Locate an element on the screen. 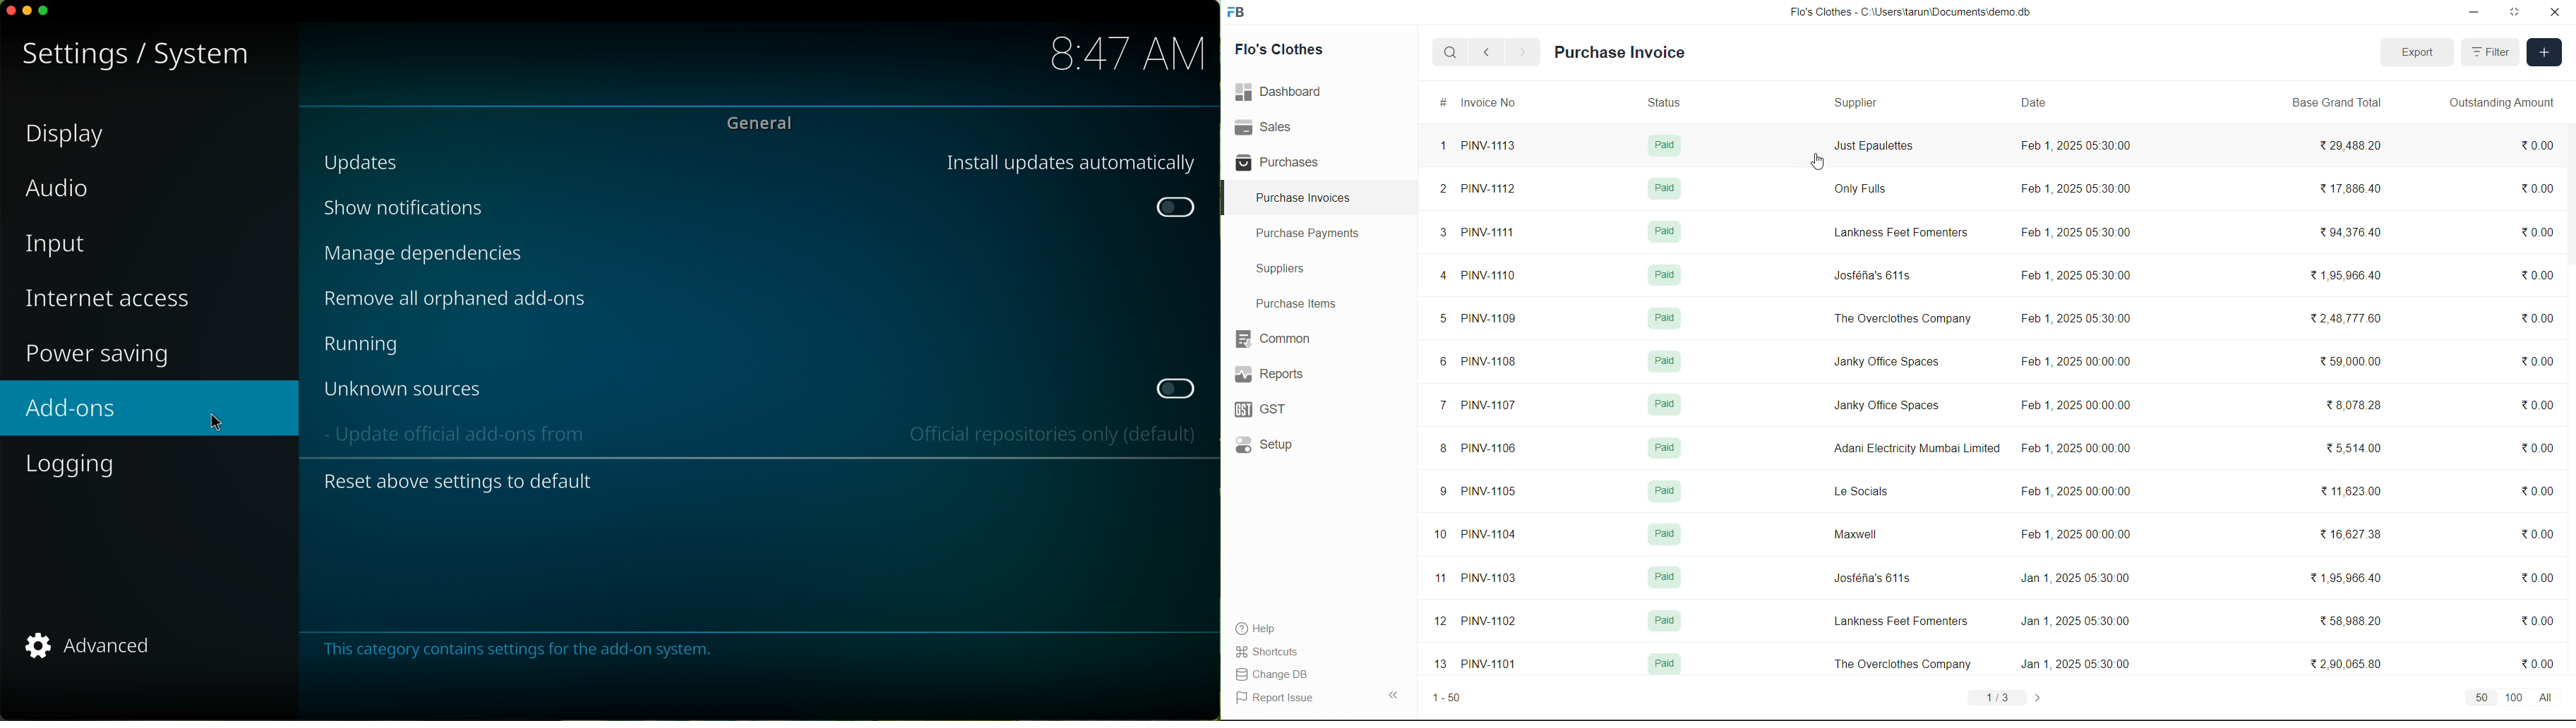 The width and height of the screenshot is (2576, 728). Maxwell is located at coordinates (1856, 533).